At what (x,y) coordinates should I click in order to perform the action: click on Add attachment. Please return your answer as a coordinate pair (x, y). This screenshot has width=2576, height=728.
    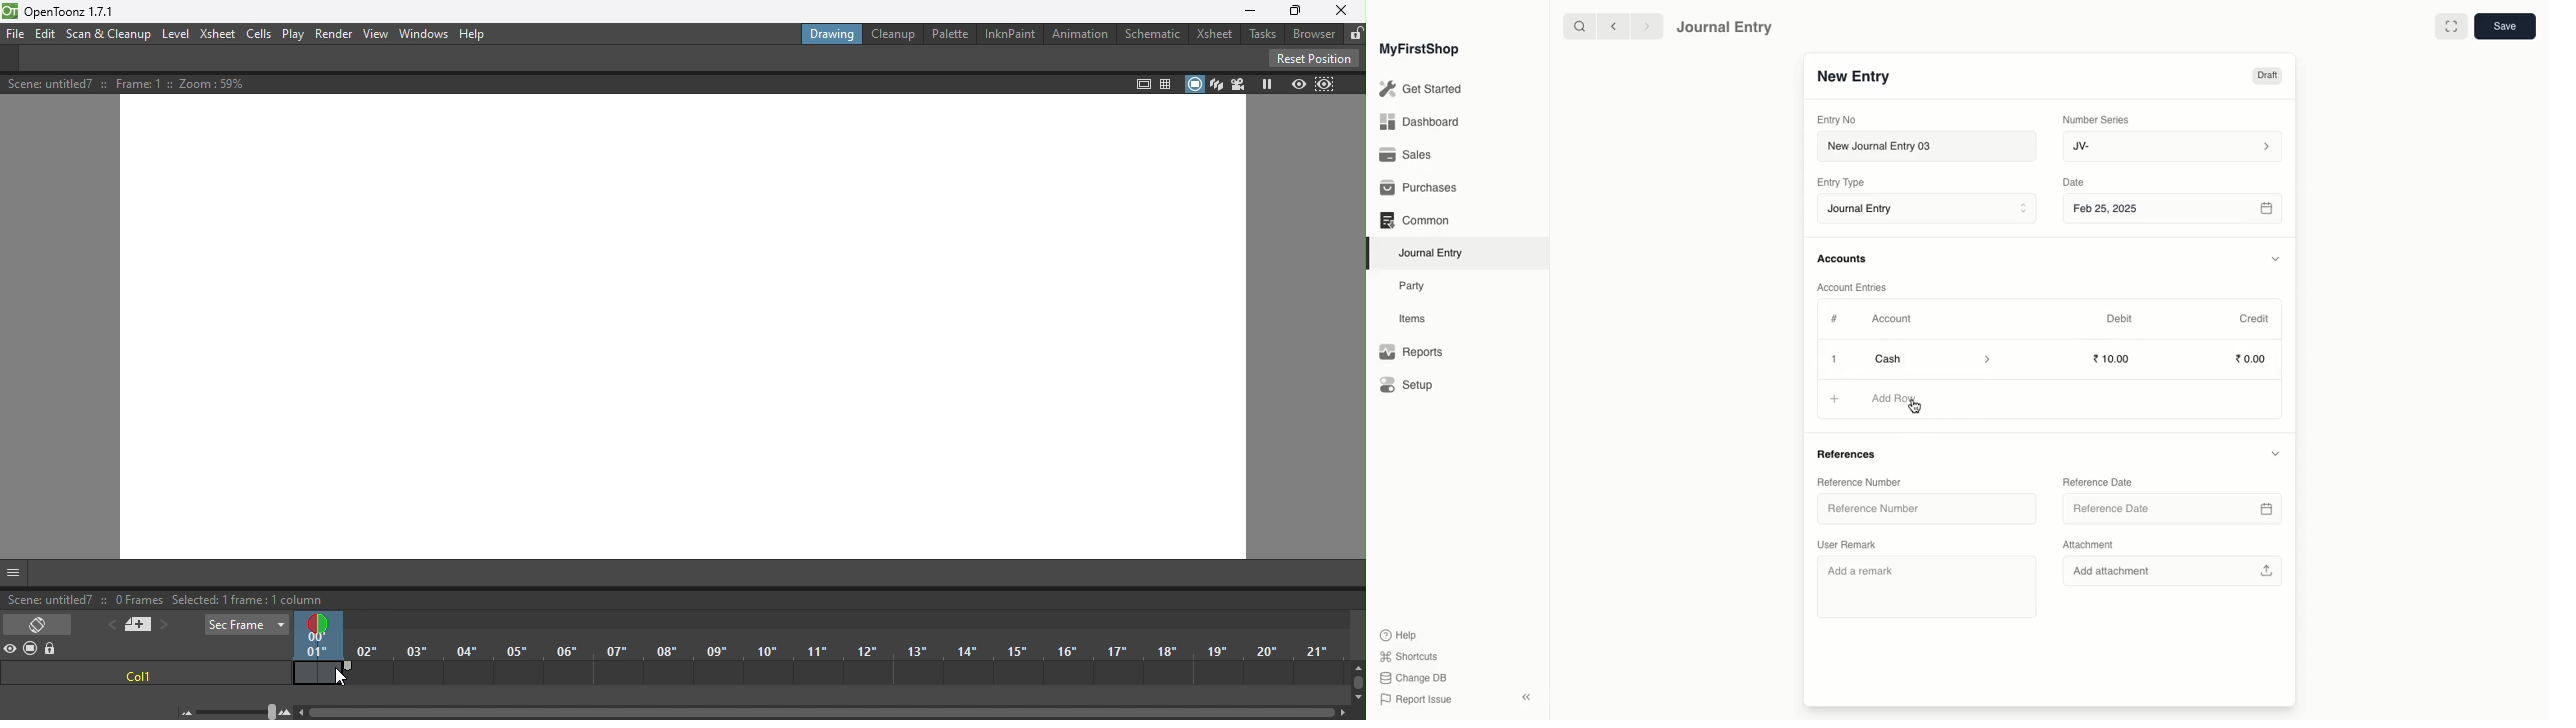
    Looking at the image, I should click on (2175, 570).